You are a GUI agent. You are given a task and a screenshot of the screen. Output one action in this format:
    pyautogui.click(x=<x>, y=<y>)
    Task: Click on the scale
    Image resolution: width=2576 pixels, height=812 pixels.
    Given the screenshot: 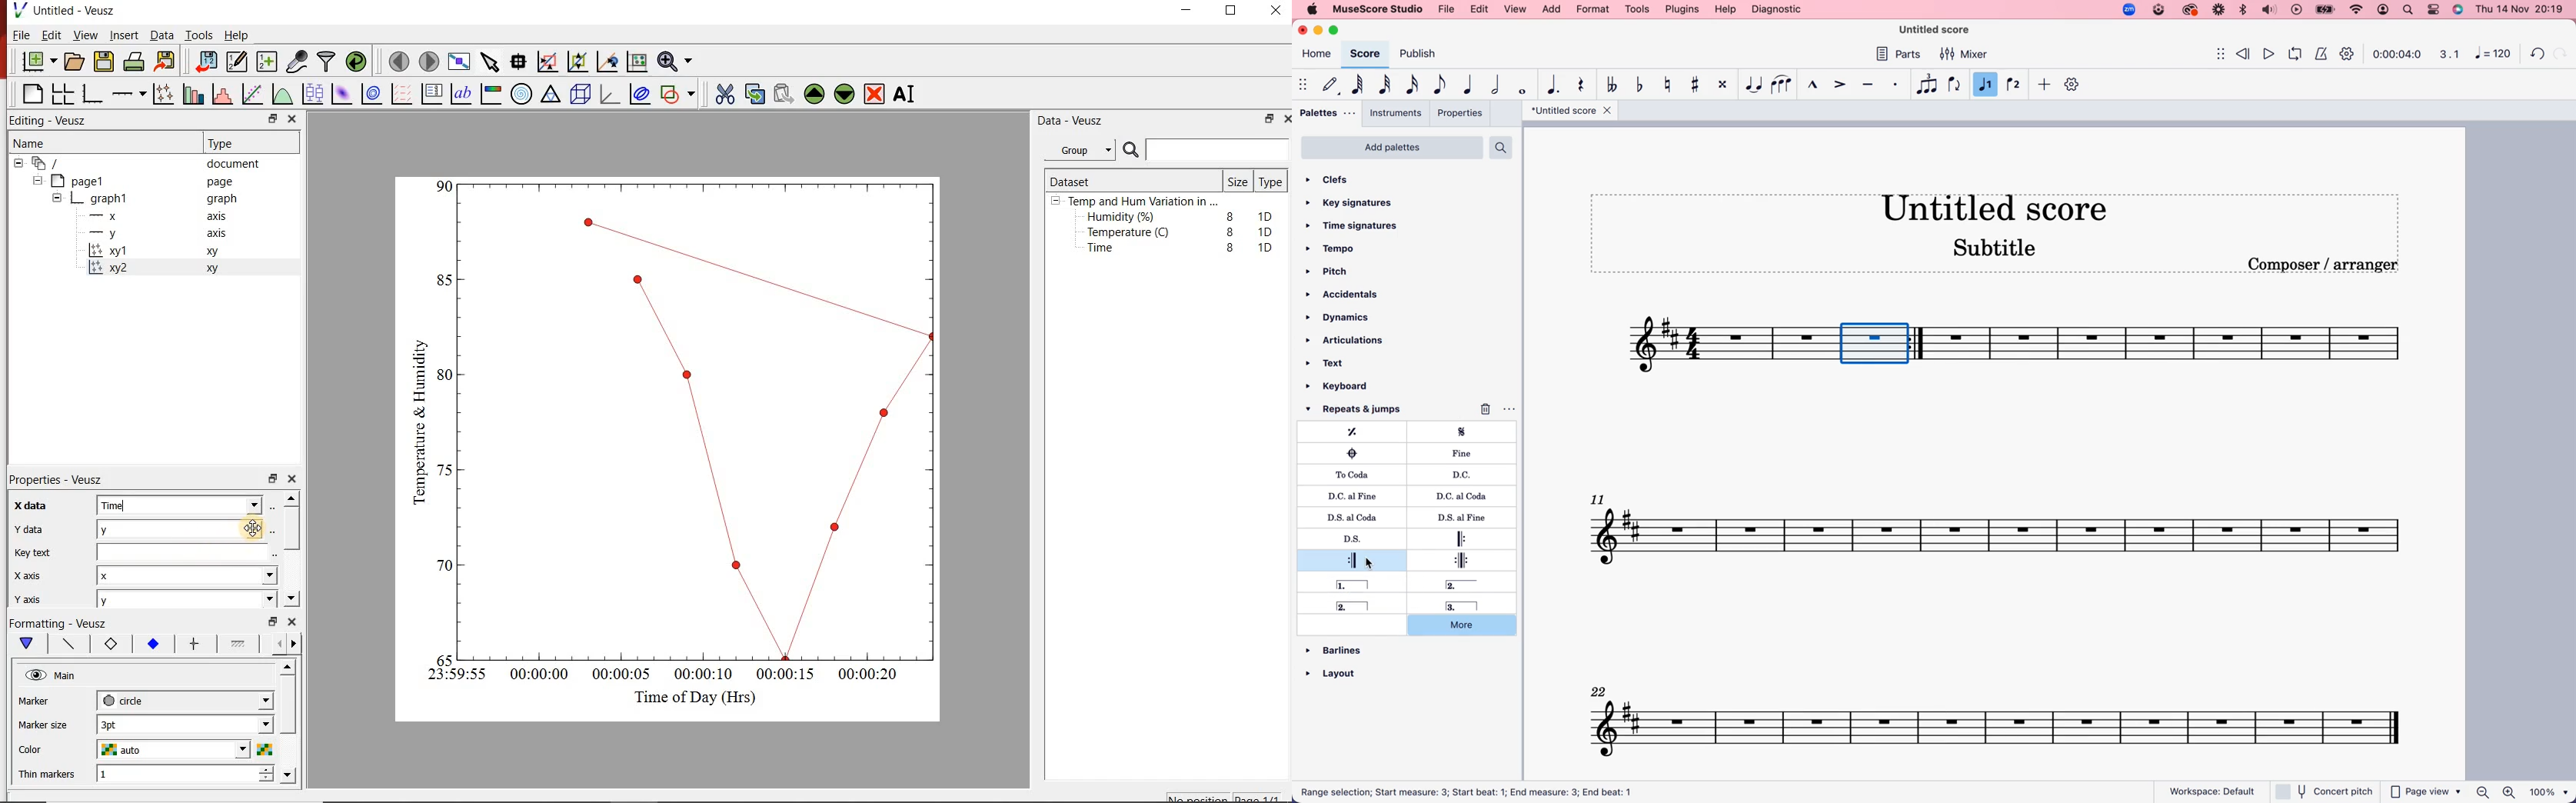 What is the action you would take?
    pyautogui.click(x=2447, y=54)
    